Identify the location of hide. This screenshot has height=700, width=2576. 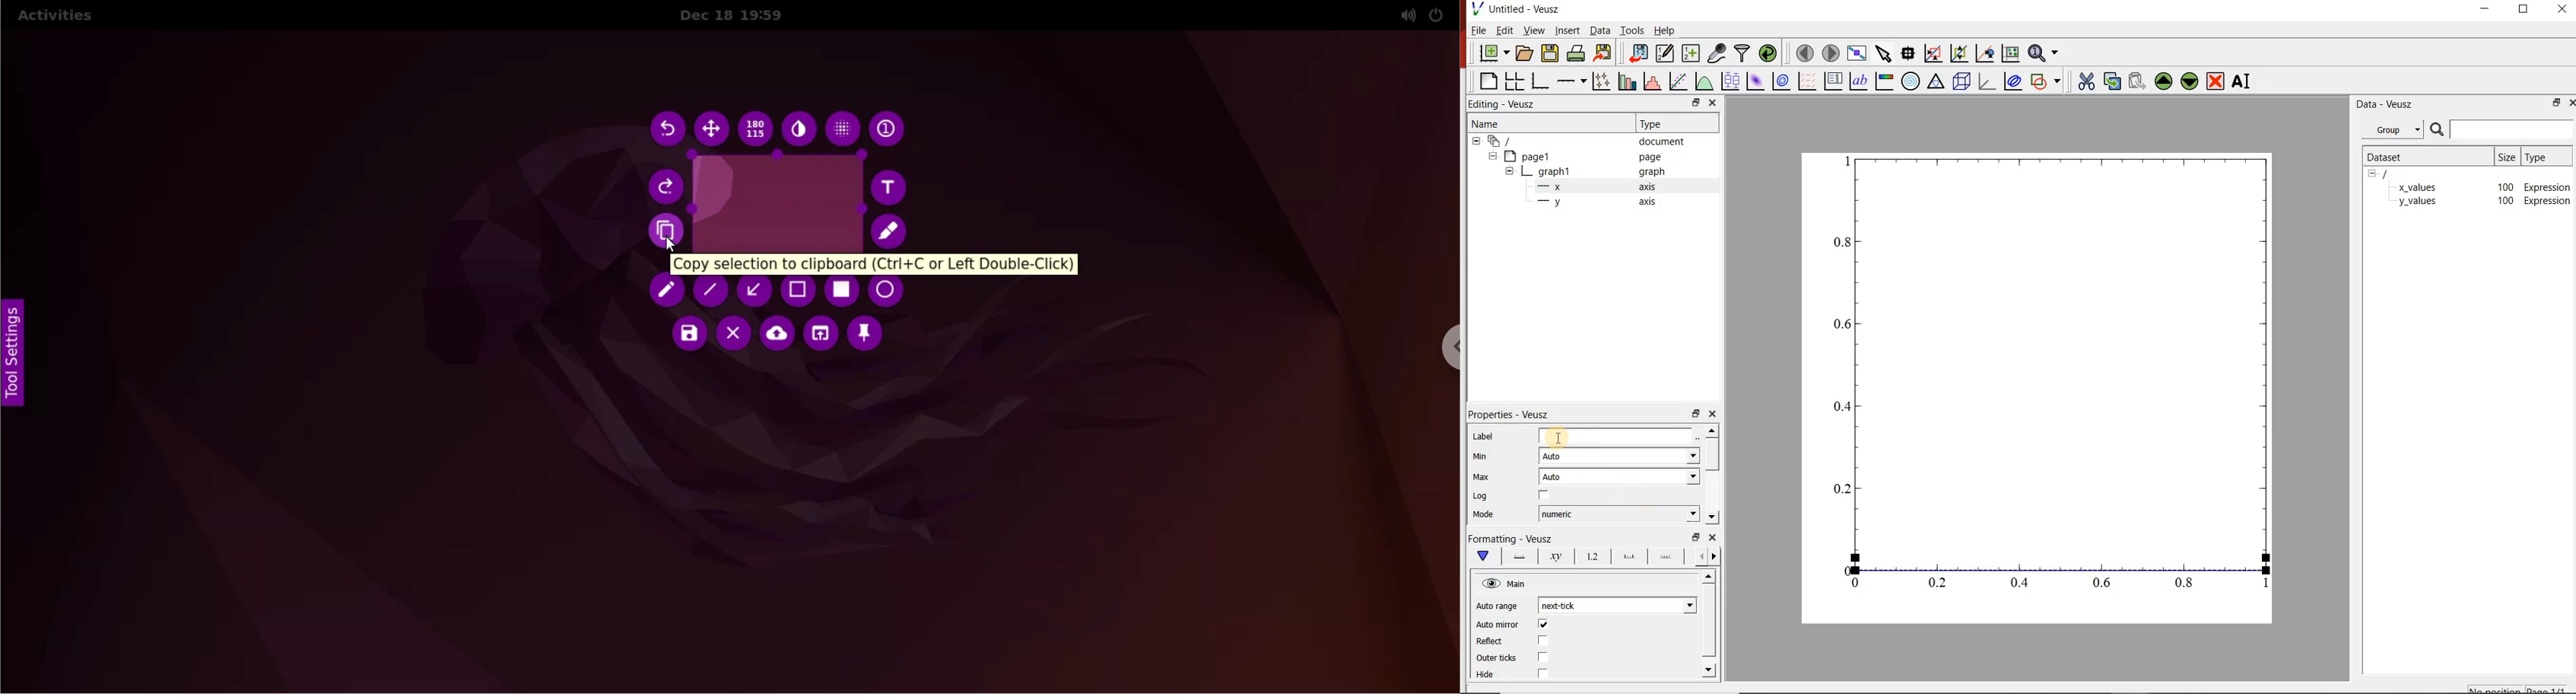
(1492, 156).